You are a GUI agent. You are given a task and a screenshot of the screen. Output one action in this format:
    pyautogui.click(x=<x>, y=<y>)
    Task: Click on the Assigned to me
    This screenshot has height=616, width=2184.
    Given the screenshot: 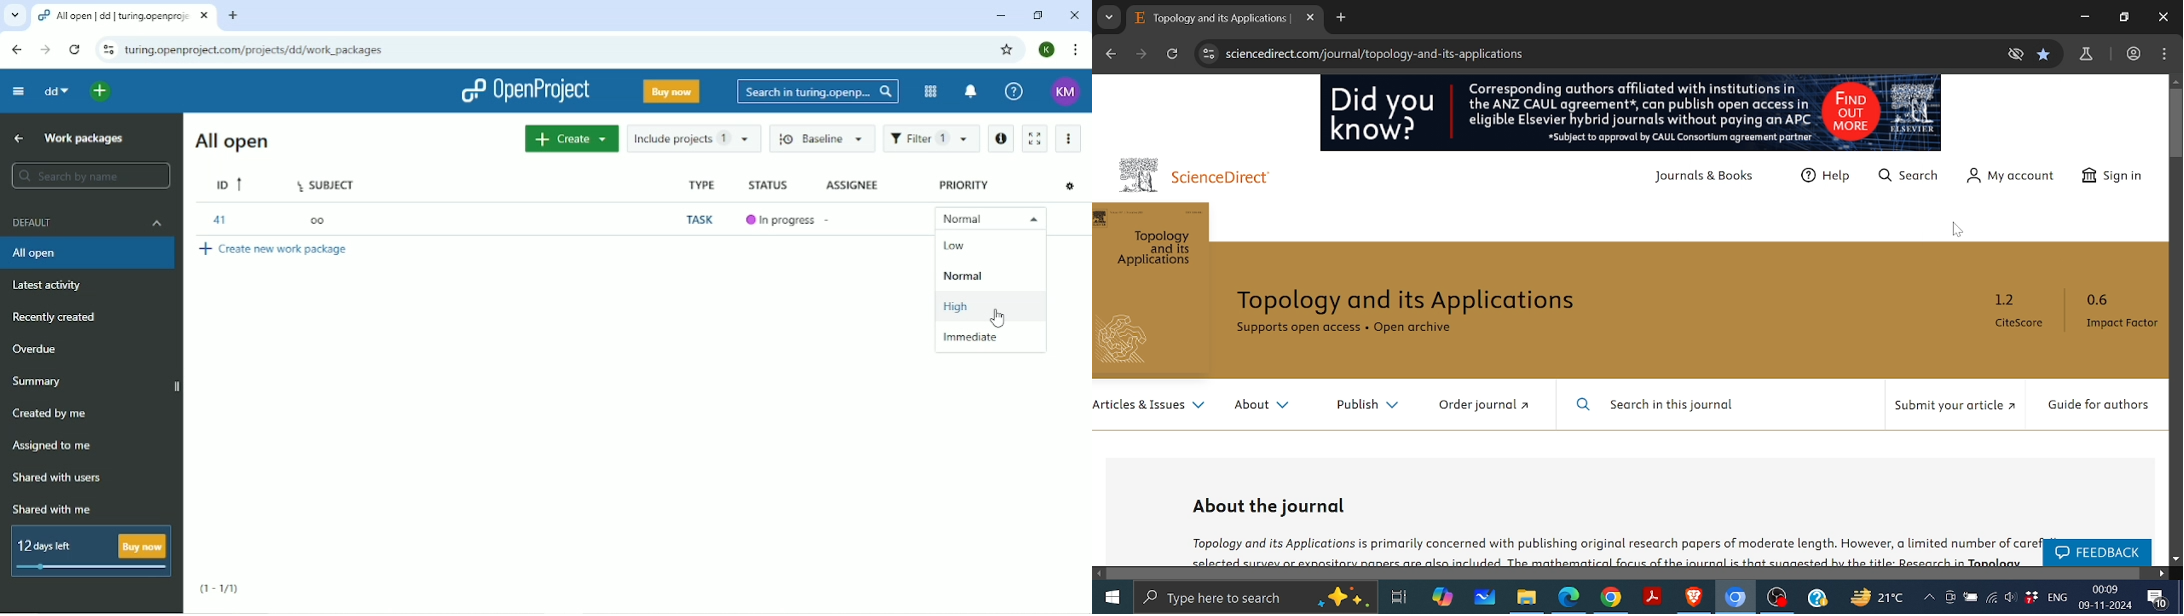 What is the action you would take?
    pyautogui.click(x=57, y=447)
    